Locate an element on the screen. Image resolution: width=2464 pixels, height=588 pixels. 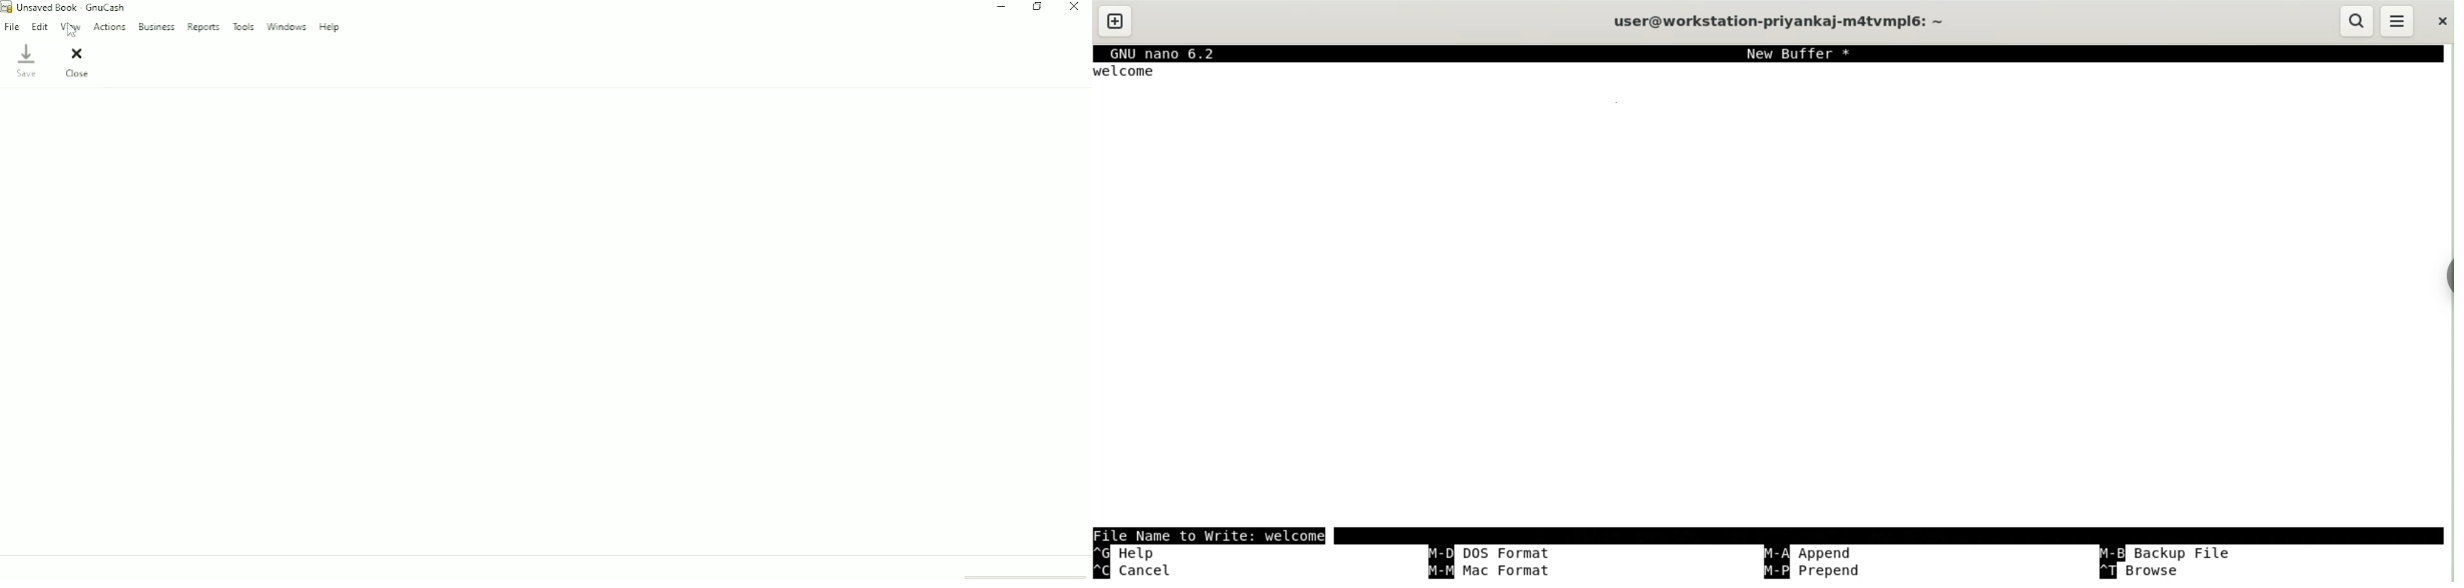
Windows is located at coordinates (287, 27).